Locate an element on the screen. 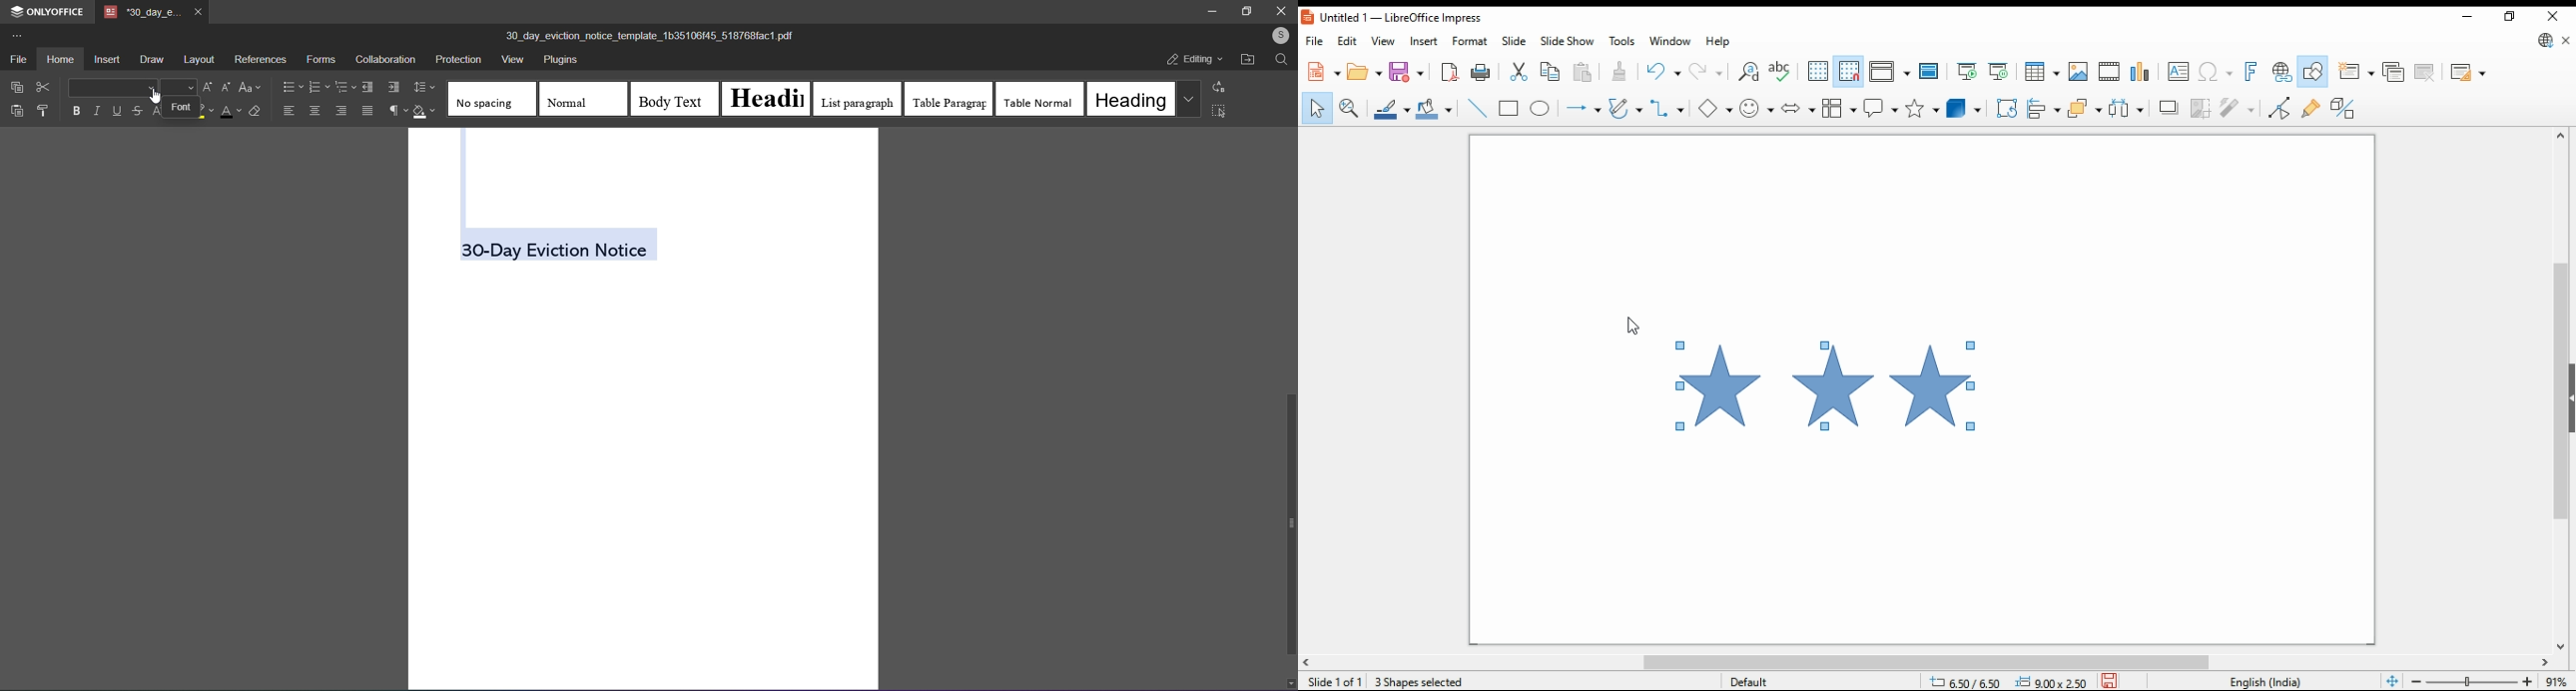 Image resolution: width=2576 pixels, height=700 pixels. insert is located at coordinates (1423, 41).